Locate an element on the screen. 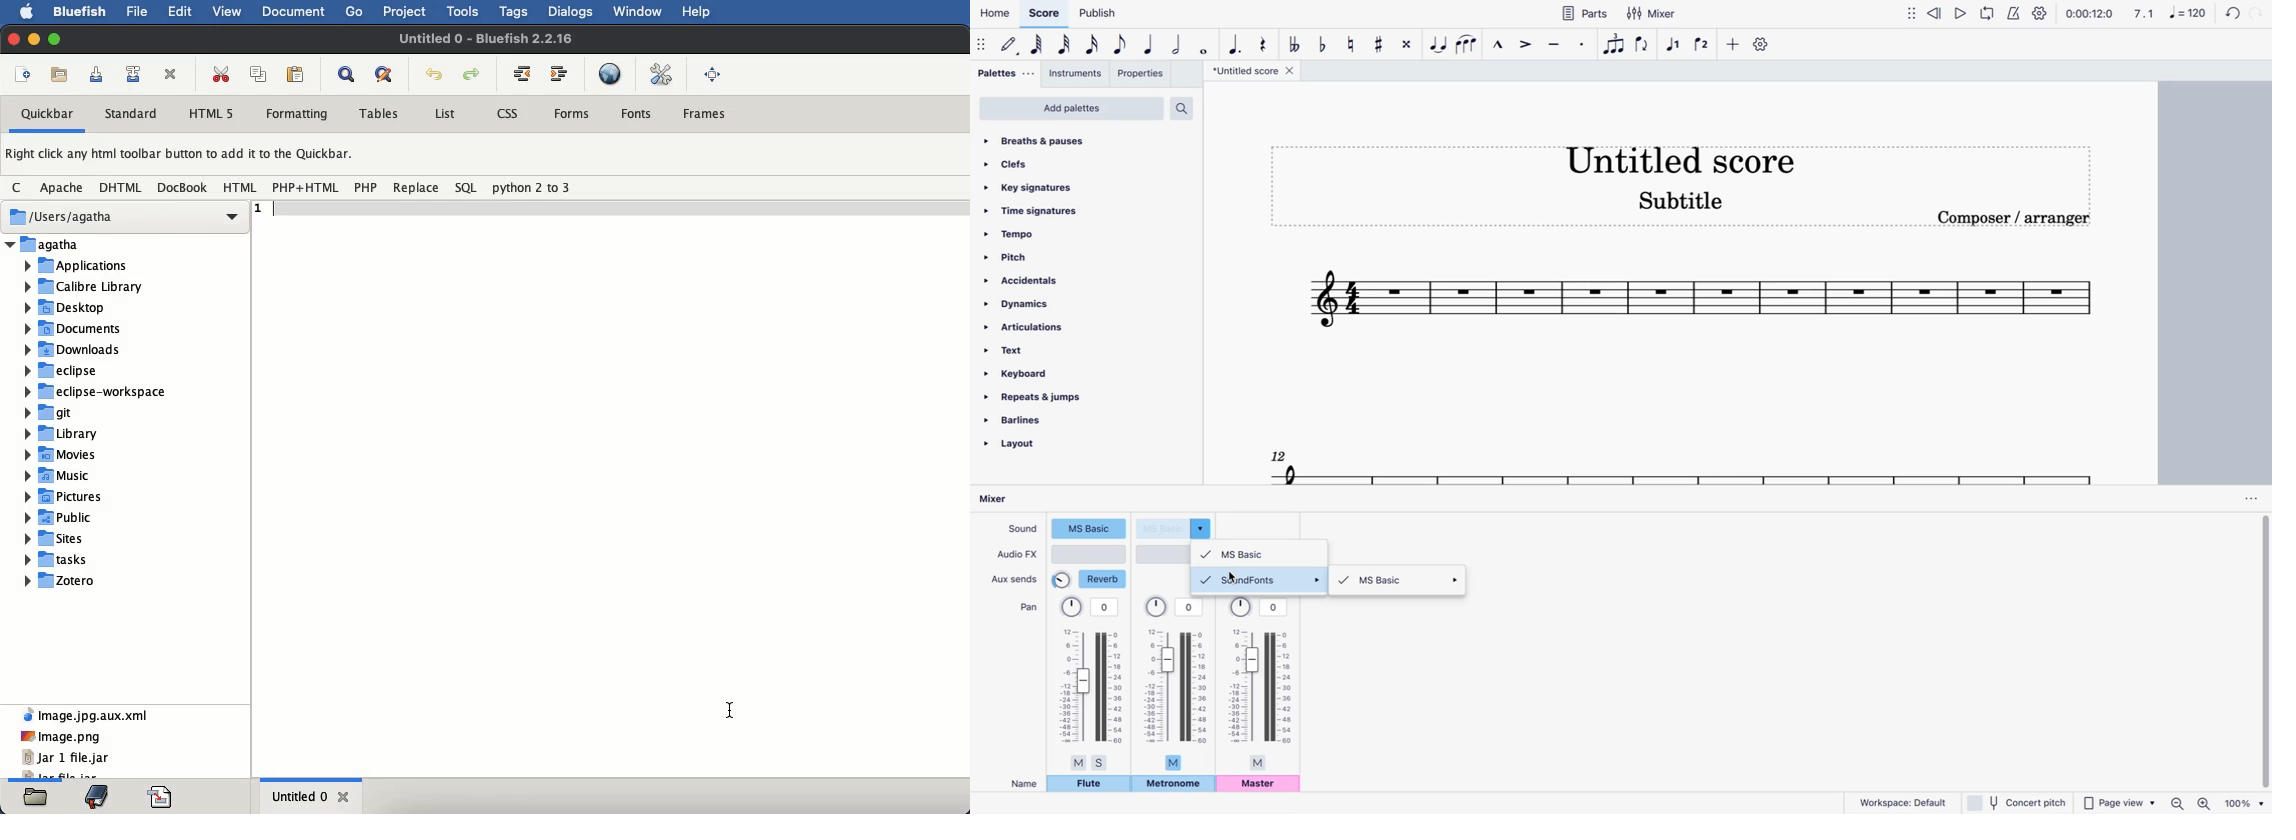 This screenshot has width=2296, height=840. add palettes is located at coordinates (1071, 109).